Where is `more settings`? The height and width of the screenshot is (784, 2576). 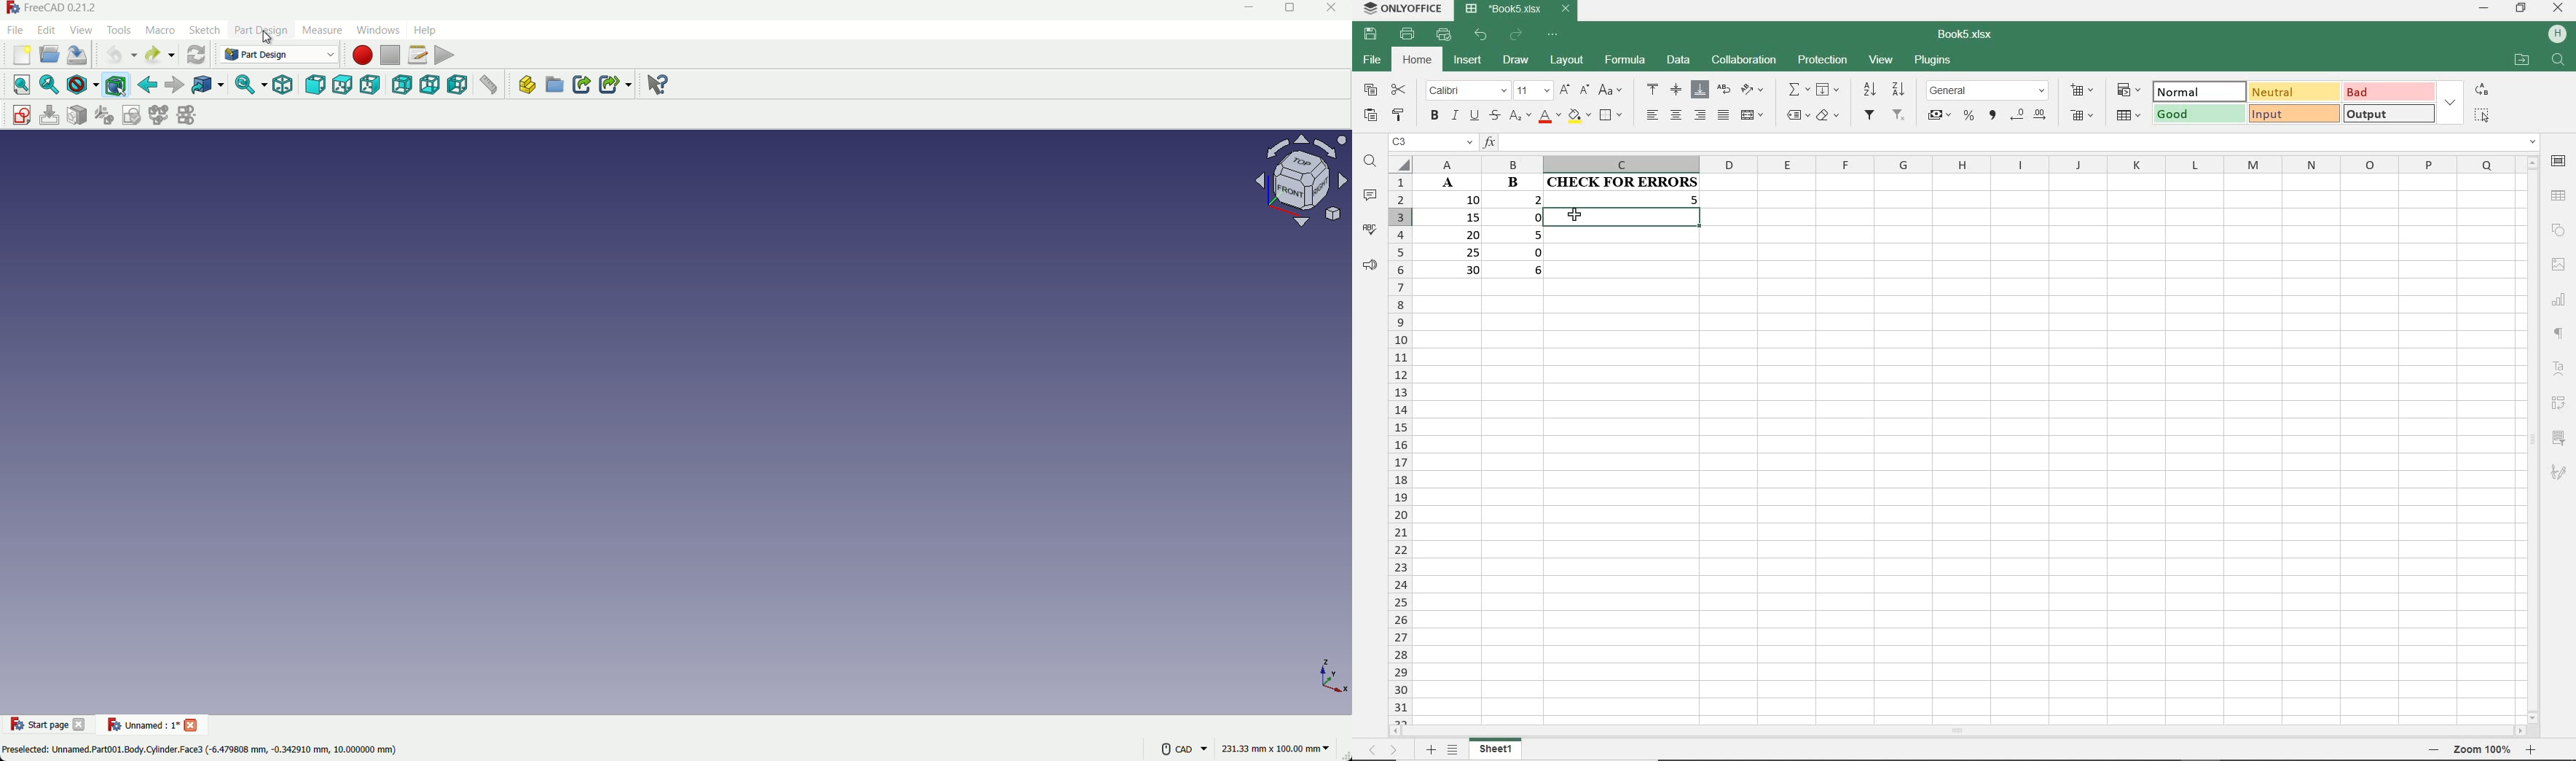
more settings is located at coordinates (1172, 746).